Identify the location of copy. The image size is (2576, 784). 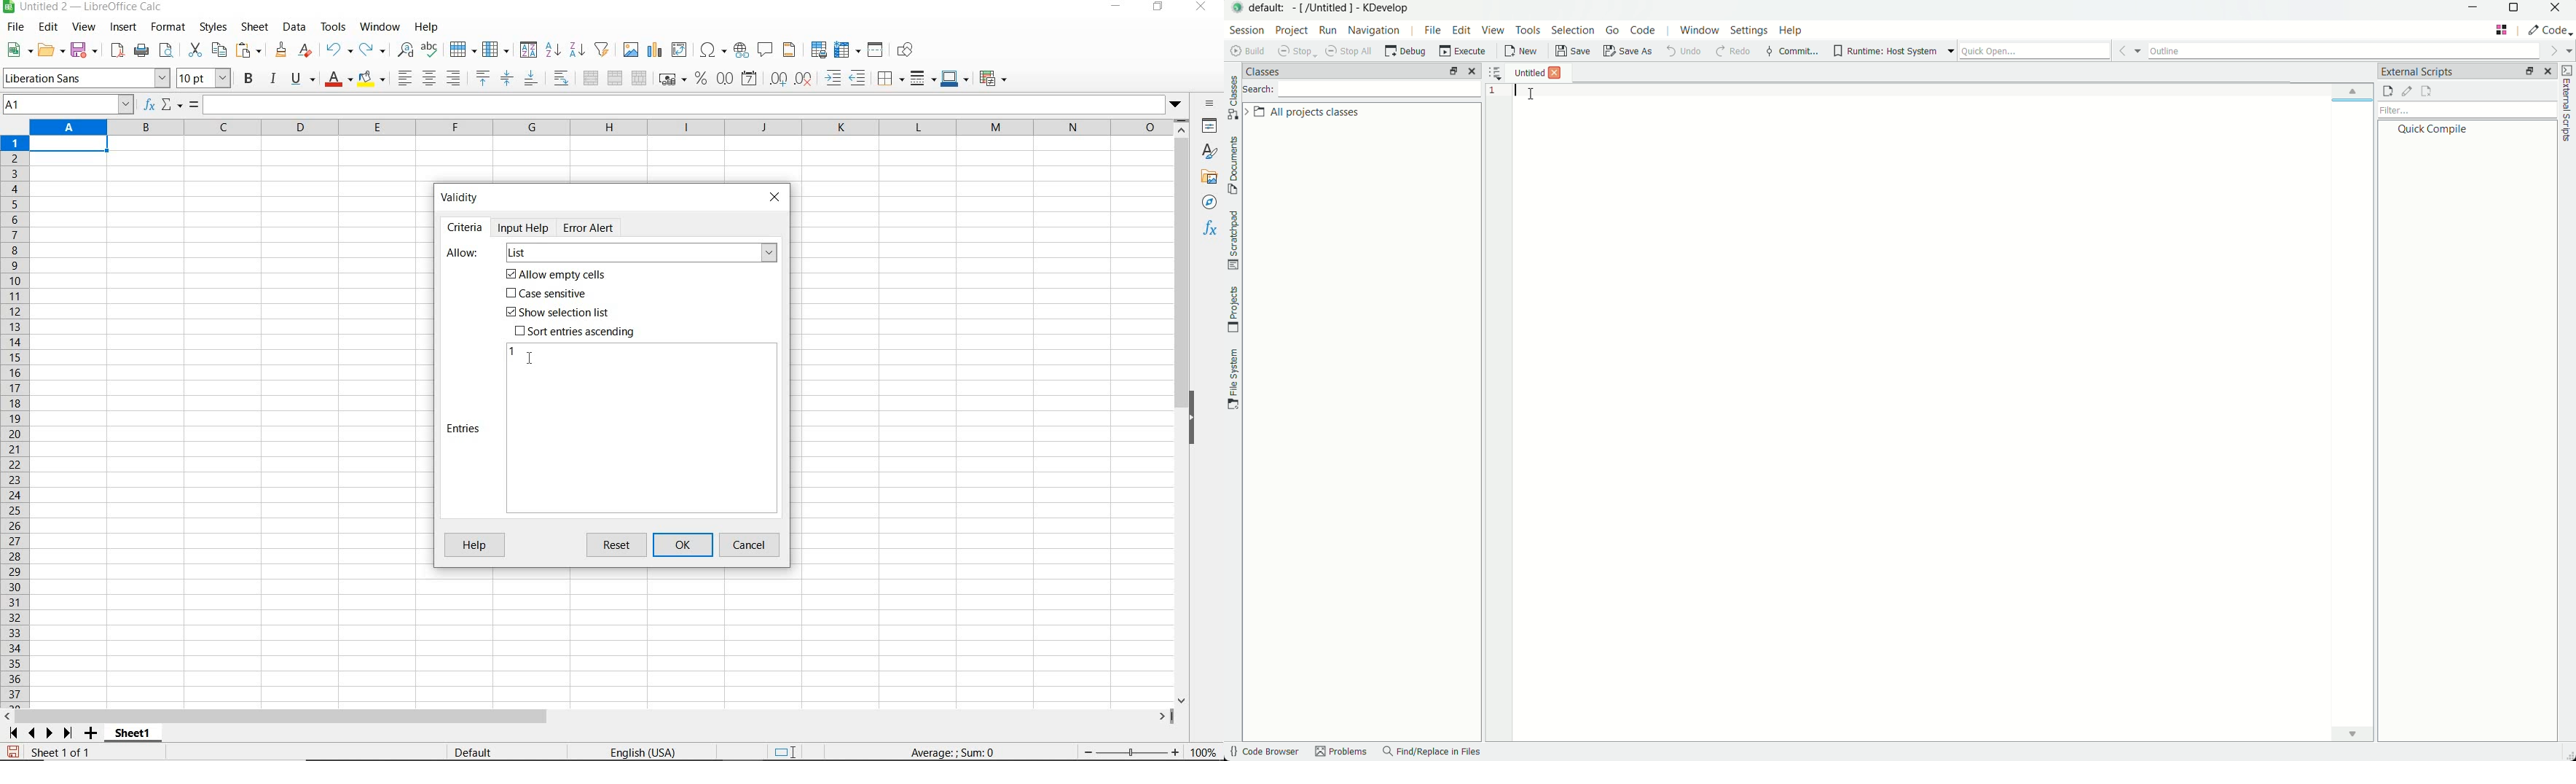
(220, 50).